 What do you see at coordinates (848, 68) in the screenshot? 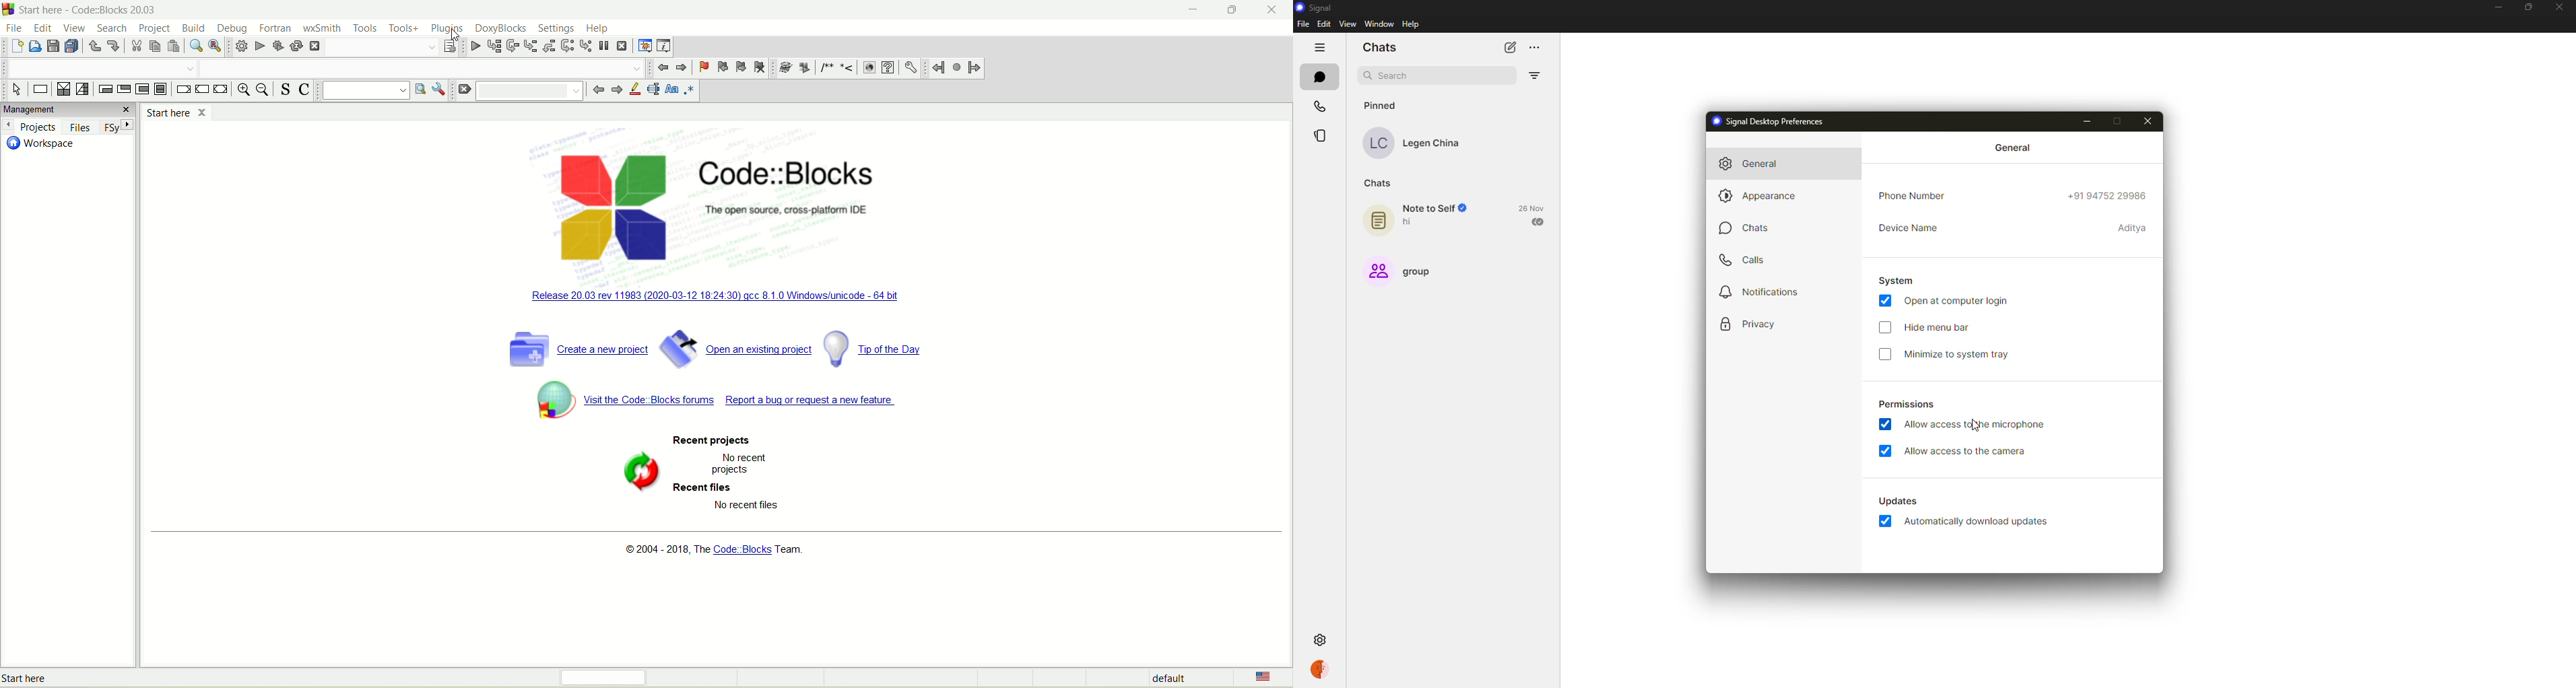
I see `Insert line` at bounding box center [848, 68].